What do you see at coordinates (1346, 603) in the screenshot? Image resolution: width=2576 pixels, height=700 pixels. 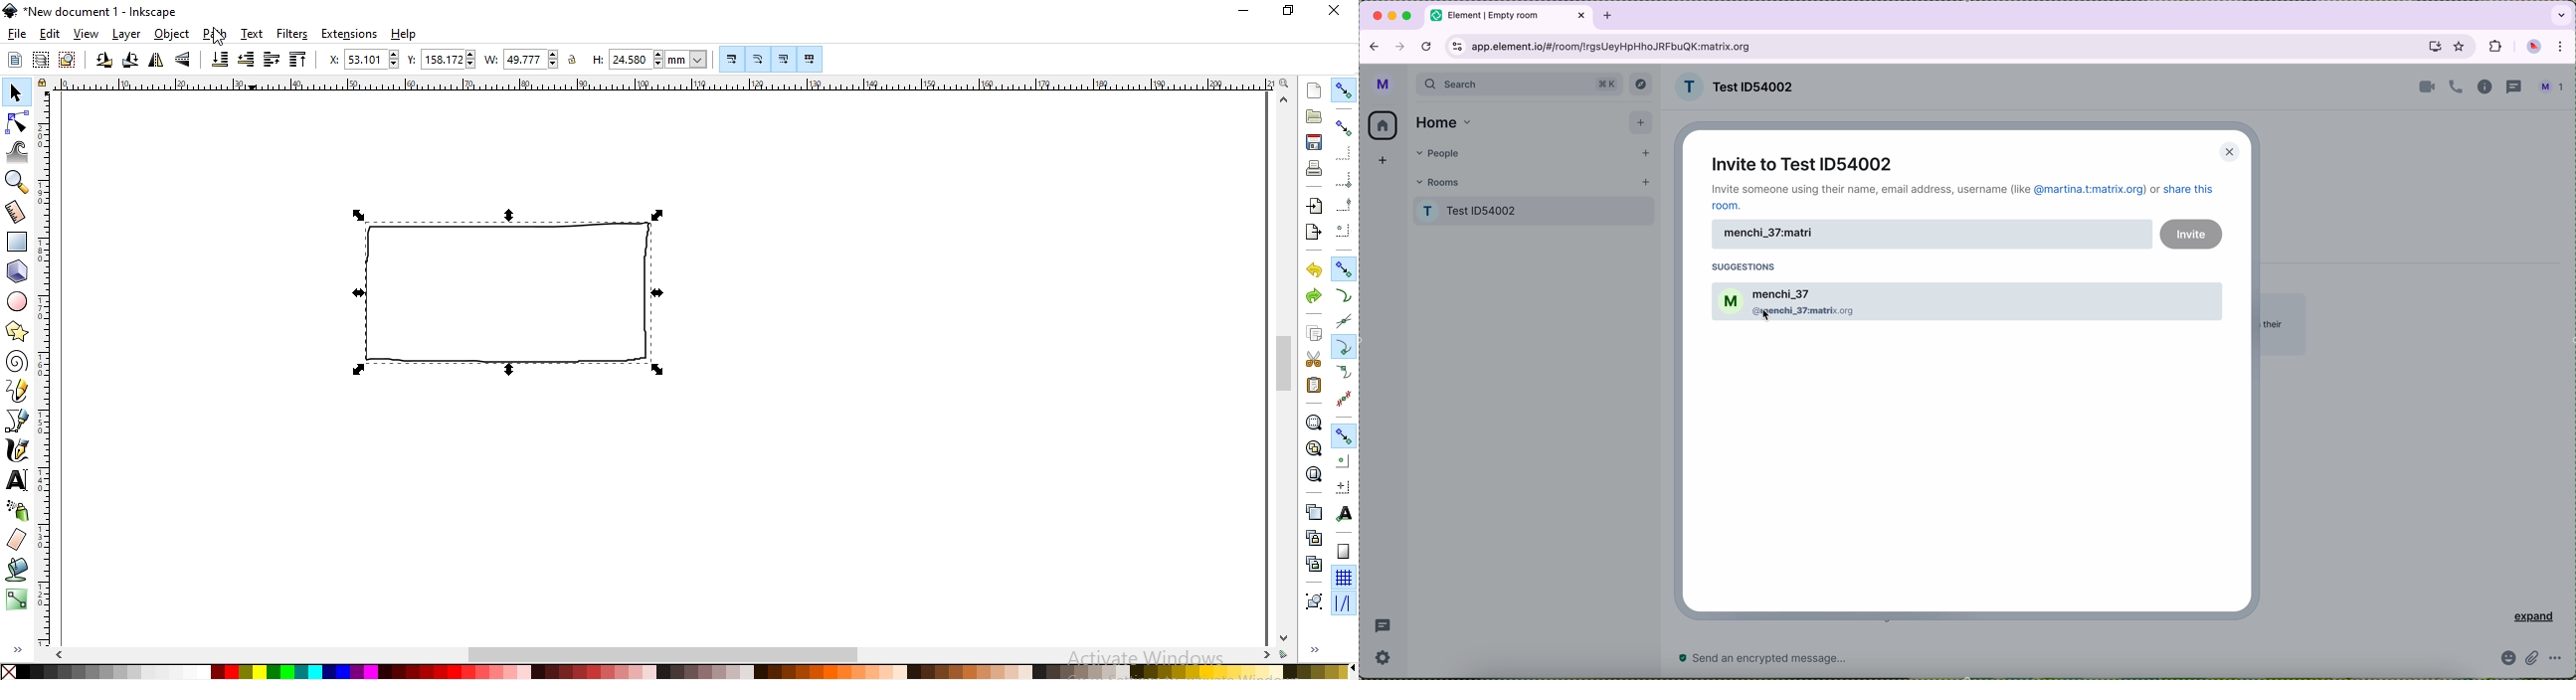 I see `snap guide` at bounding box center [1346, 603].